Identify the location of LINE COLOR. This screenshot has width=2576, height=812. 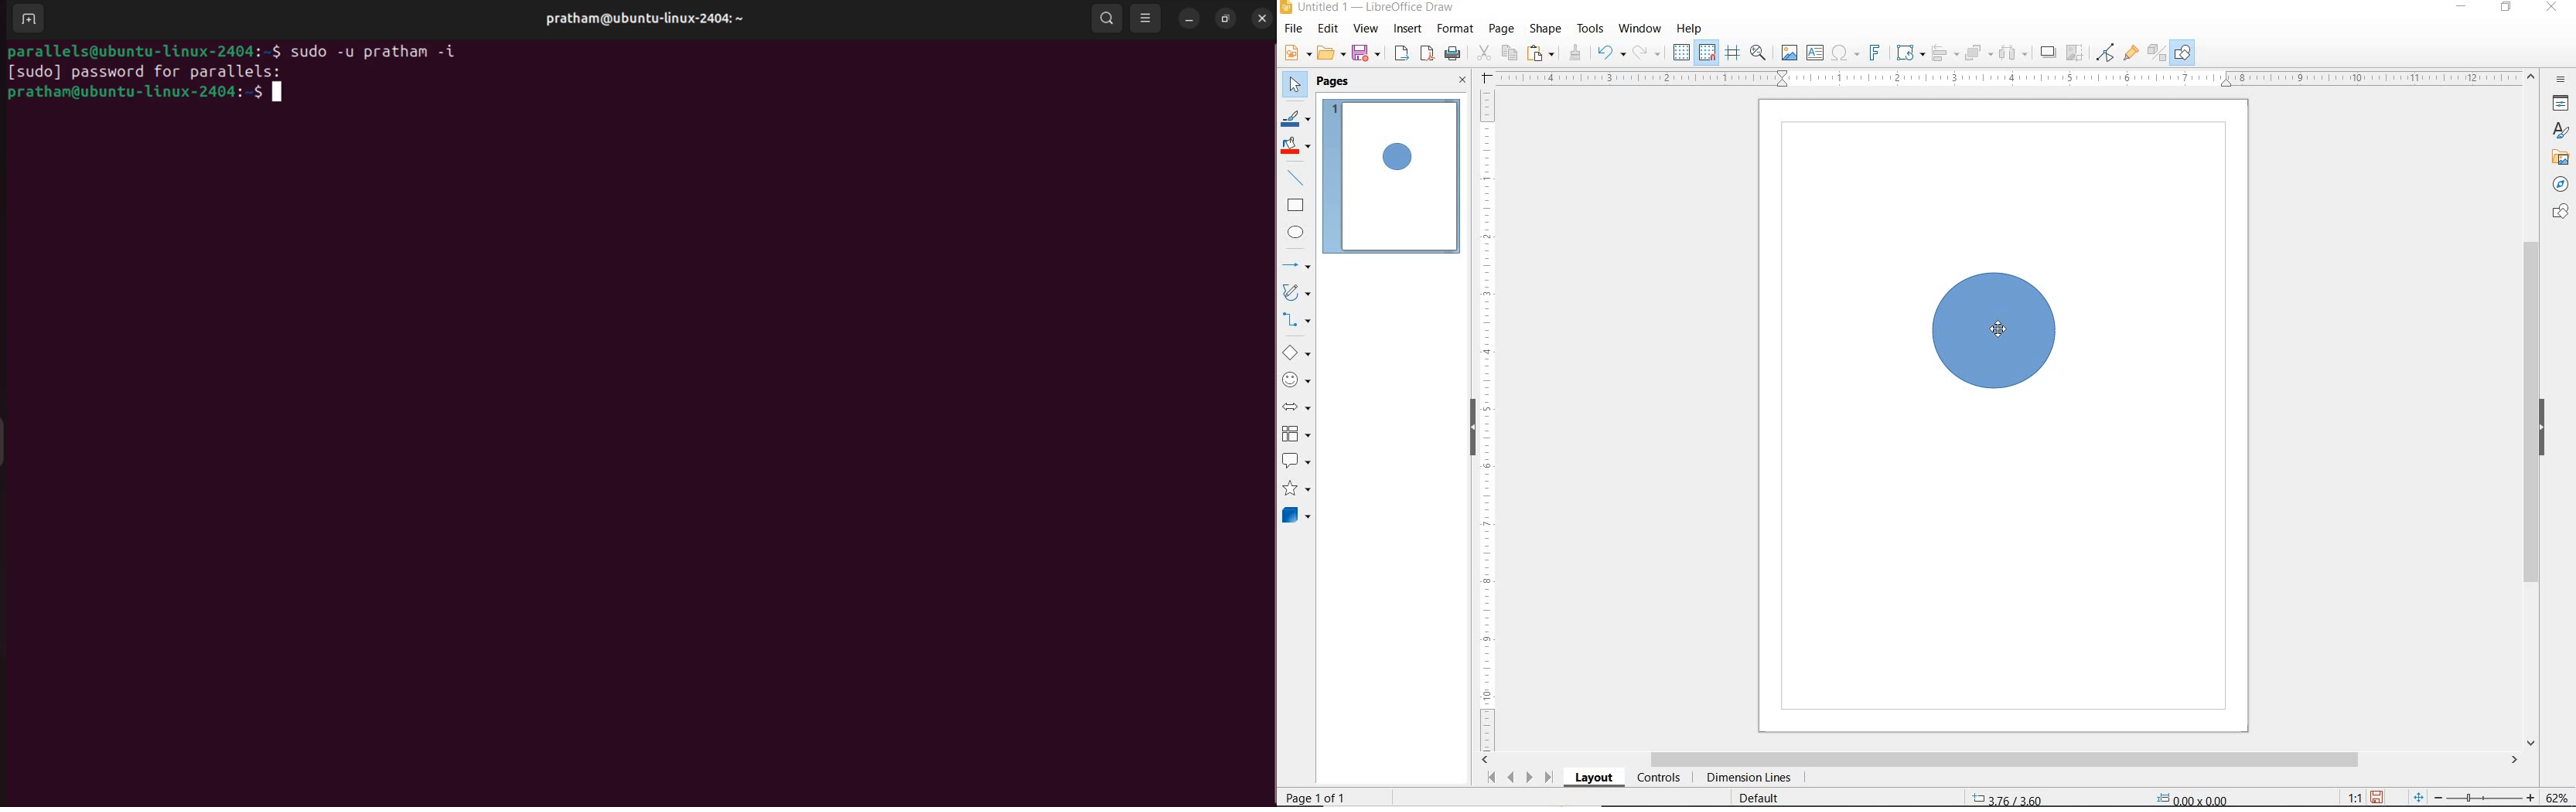
(1298, 121).